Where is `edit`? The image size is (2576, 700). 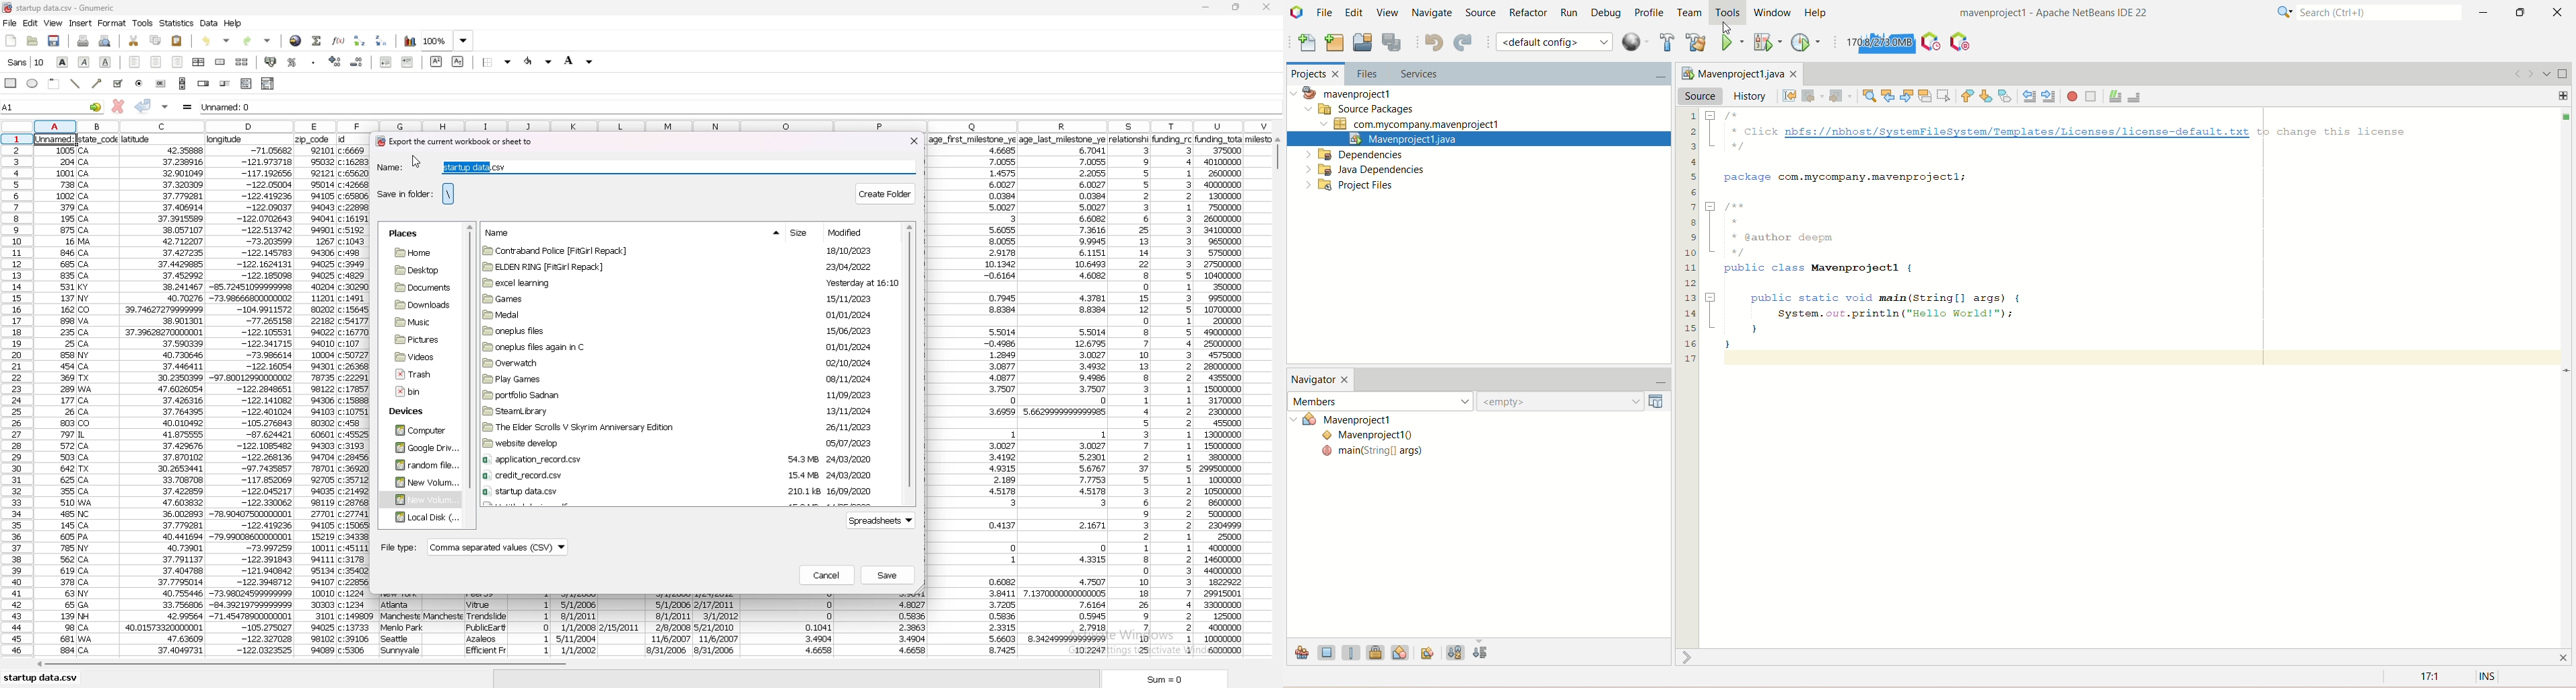 edit is located at coordinates (31, 23).